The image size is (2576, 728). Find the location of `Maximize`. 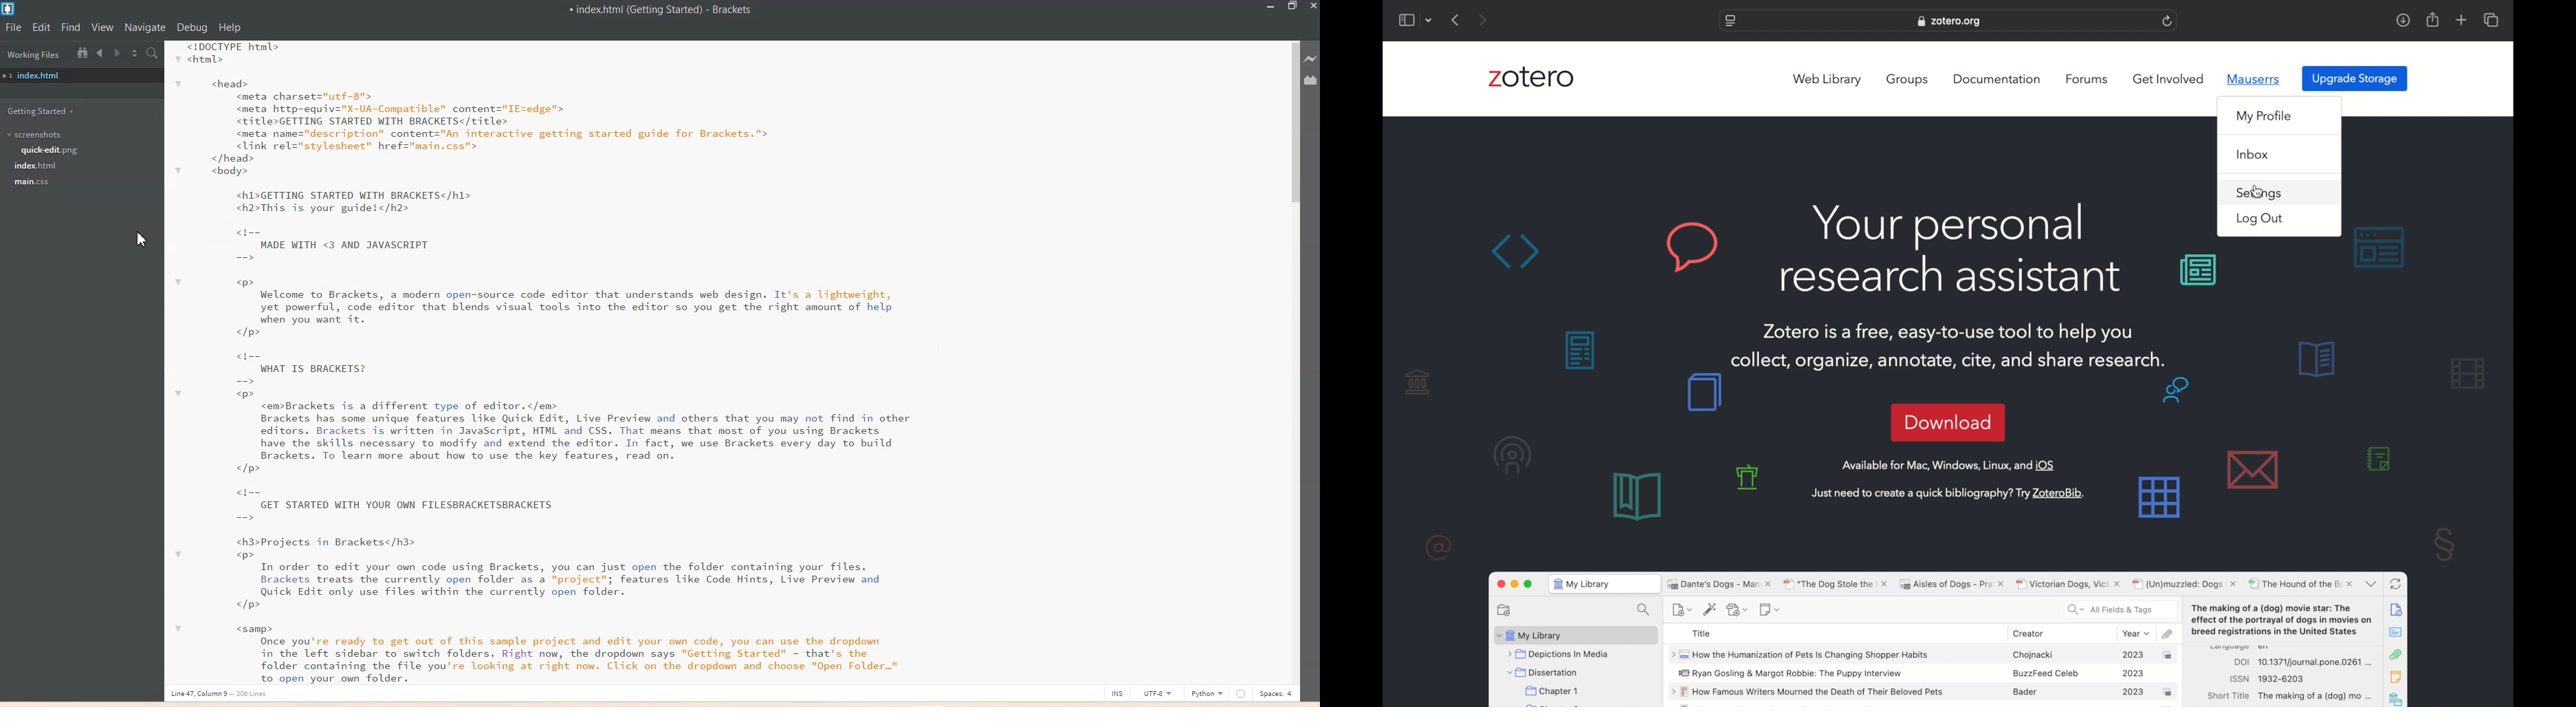

Maximize is located at coordinates (1292, 8).